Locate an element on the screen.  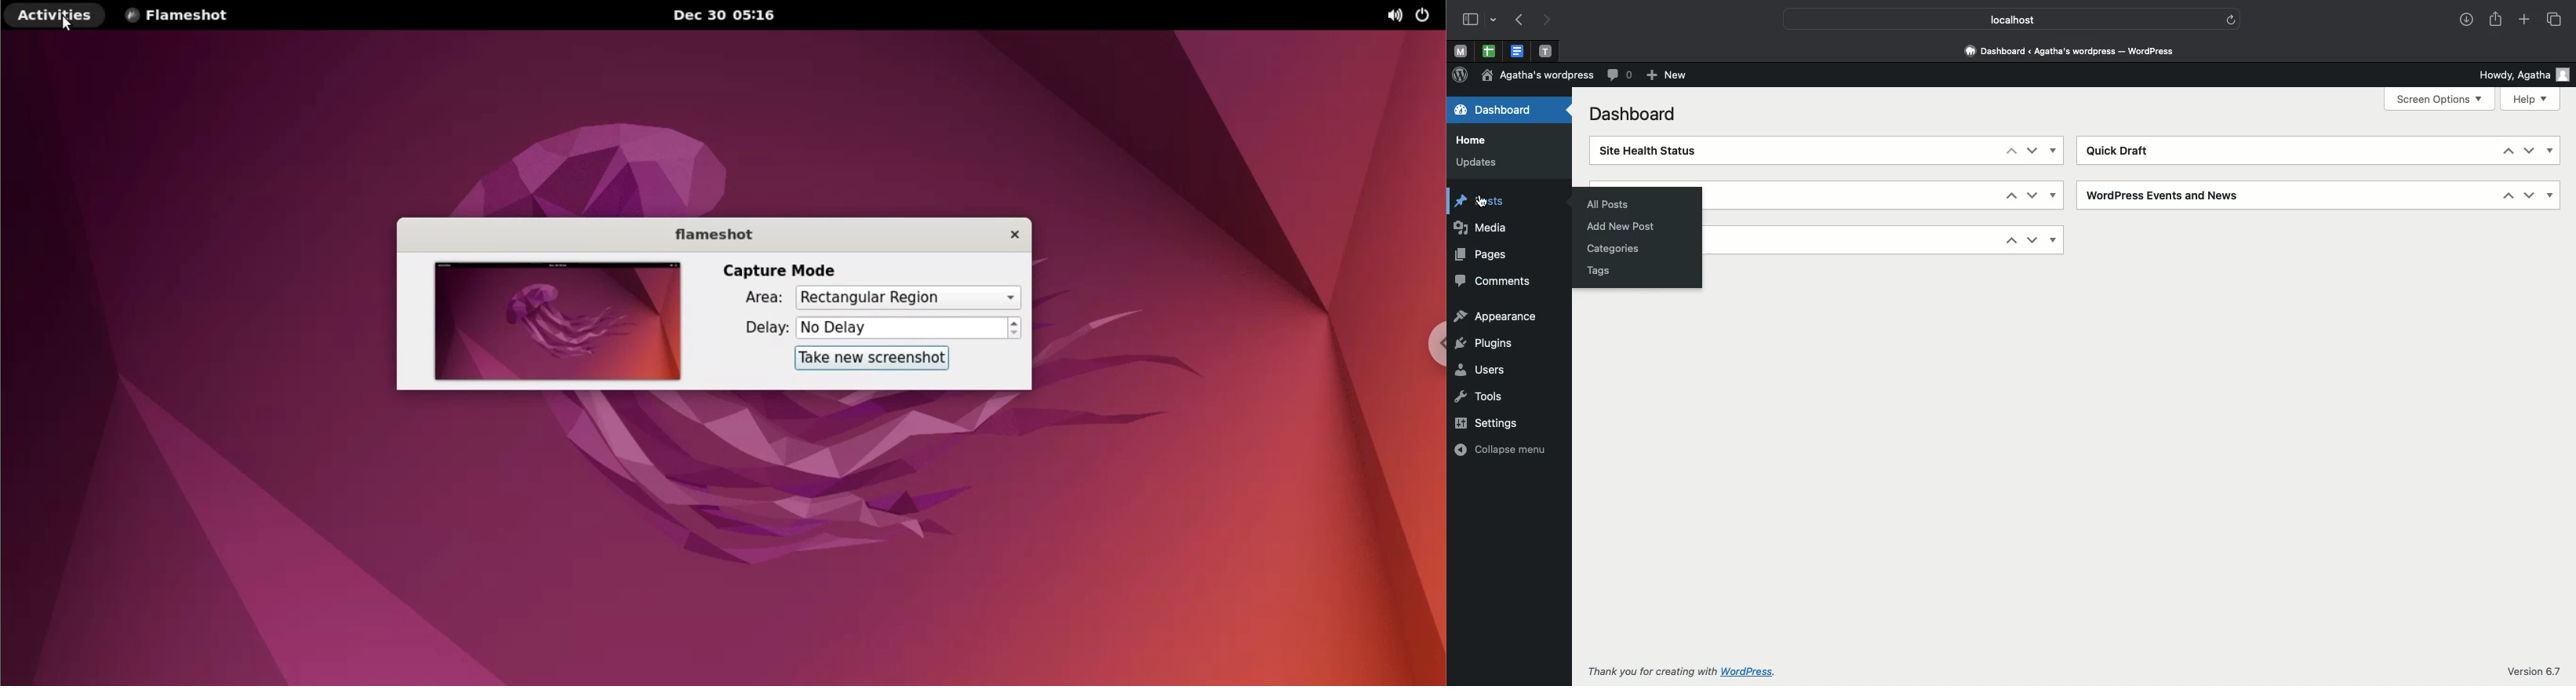
Howdy user is located at coordinates (2522, 75).